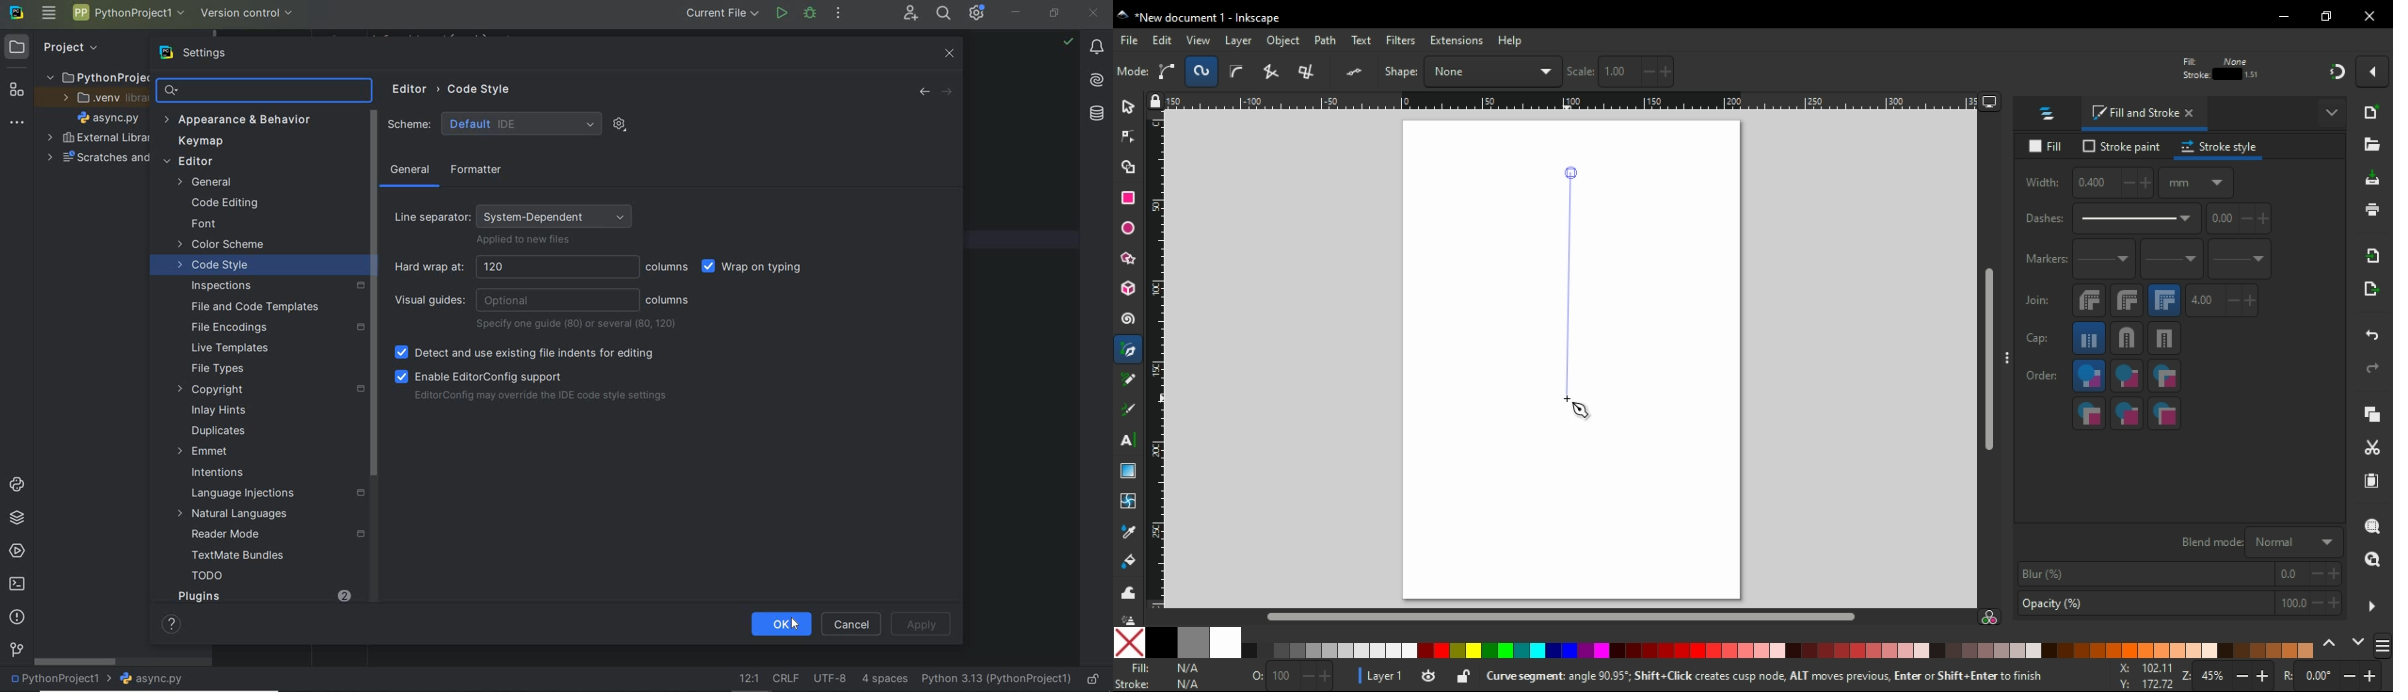  I want to click on rotate 90, so click(1321, 72).